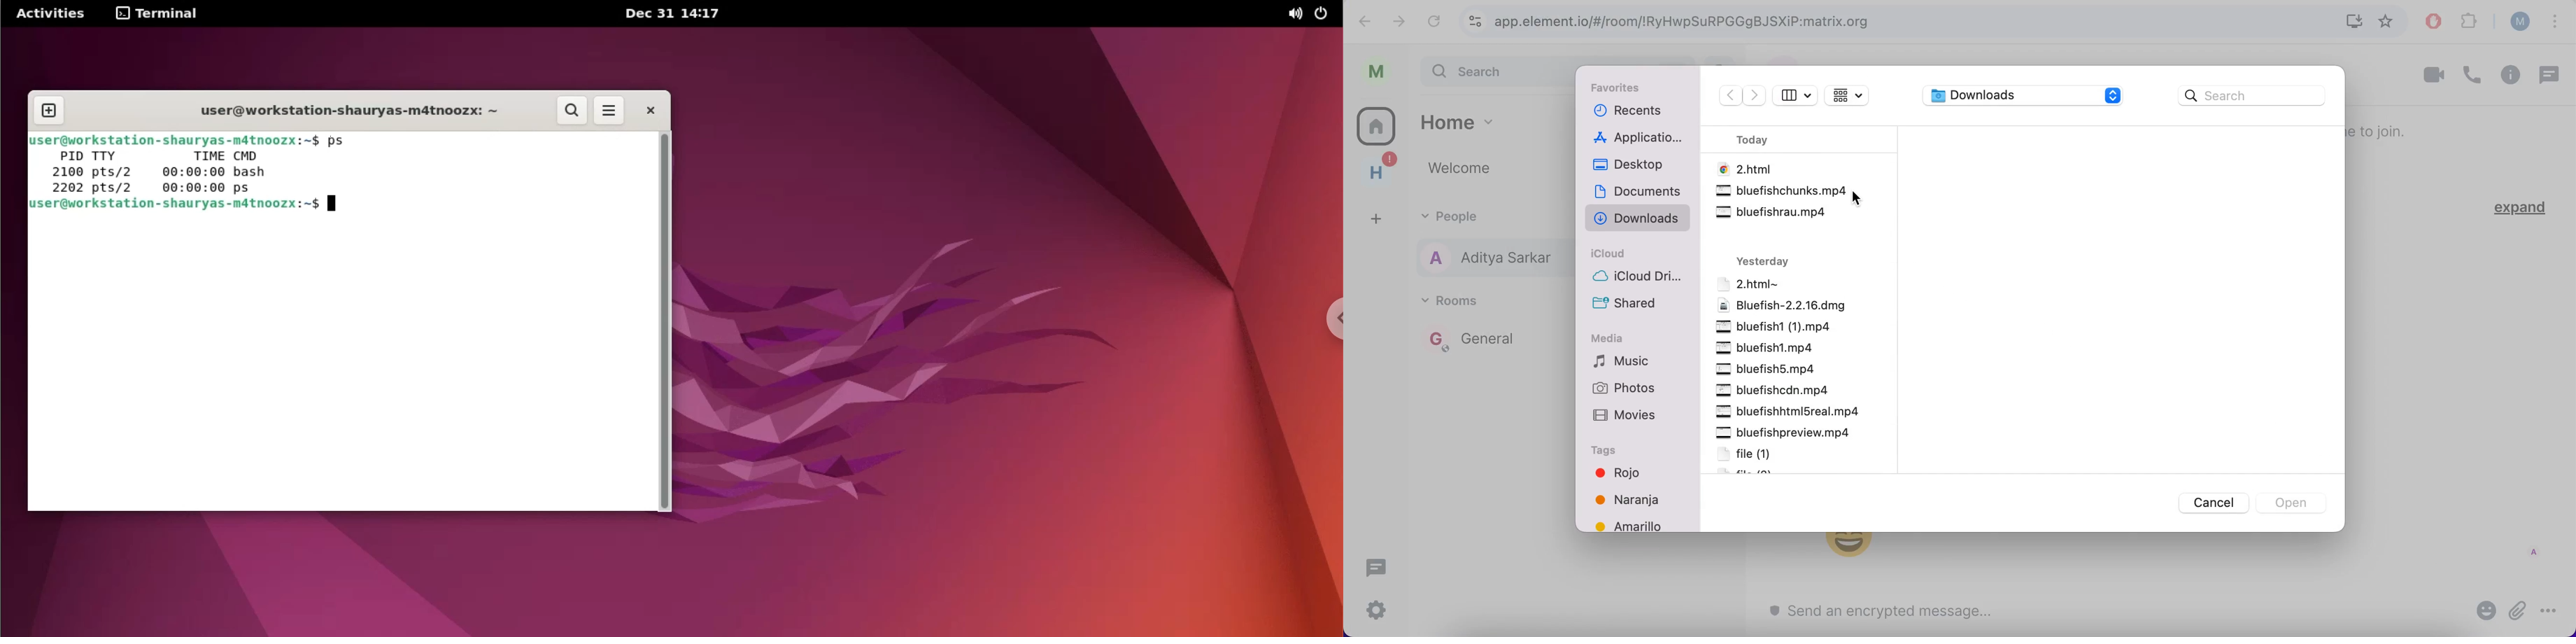  I want to click on 2100, so click(62, 170).